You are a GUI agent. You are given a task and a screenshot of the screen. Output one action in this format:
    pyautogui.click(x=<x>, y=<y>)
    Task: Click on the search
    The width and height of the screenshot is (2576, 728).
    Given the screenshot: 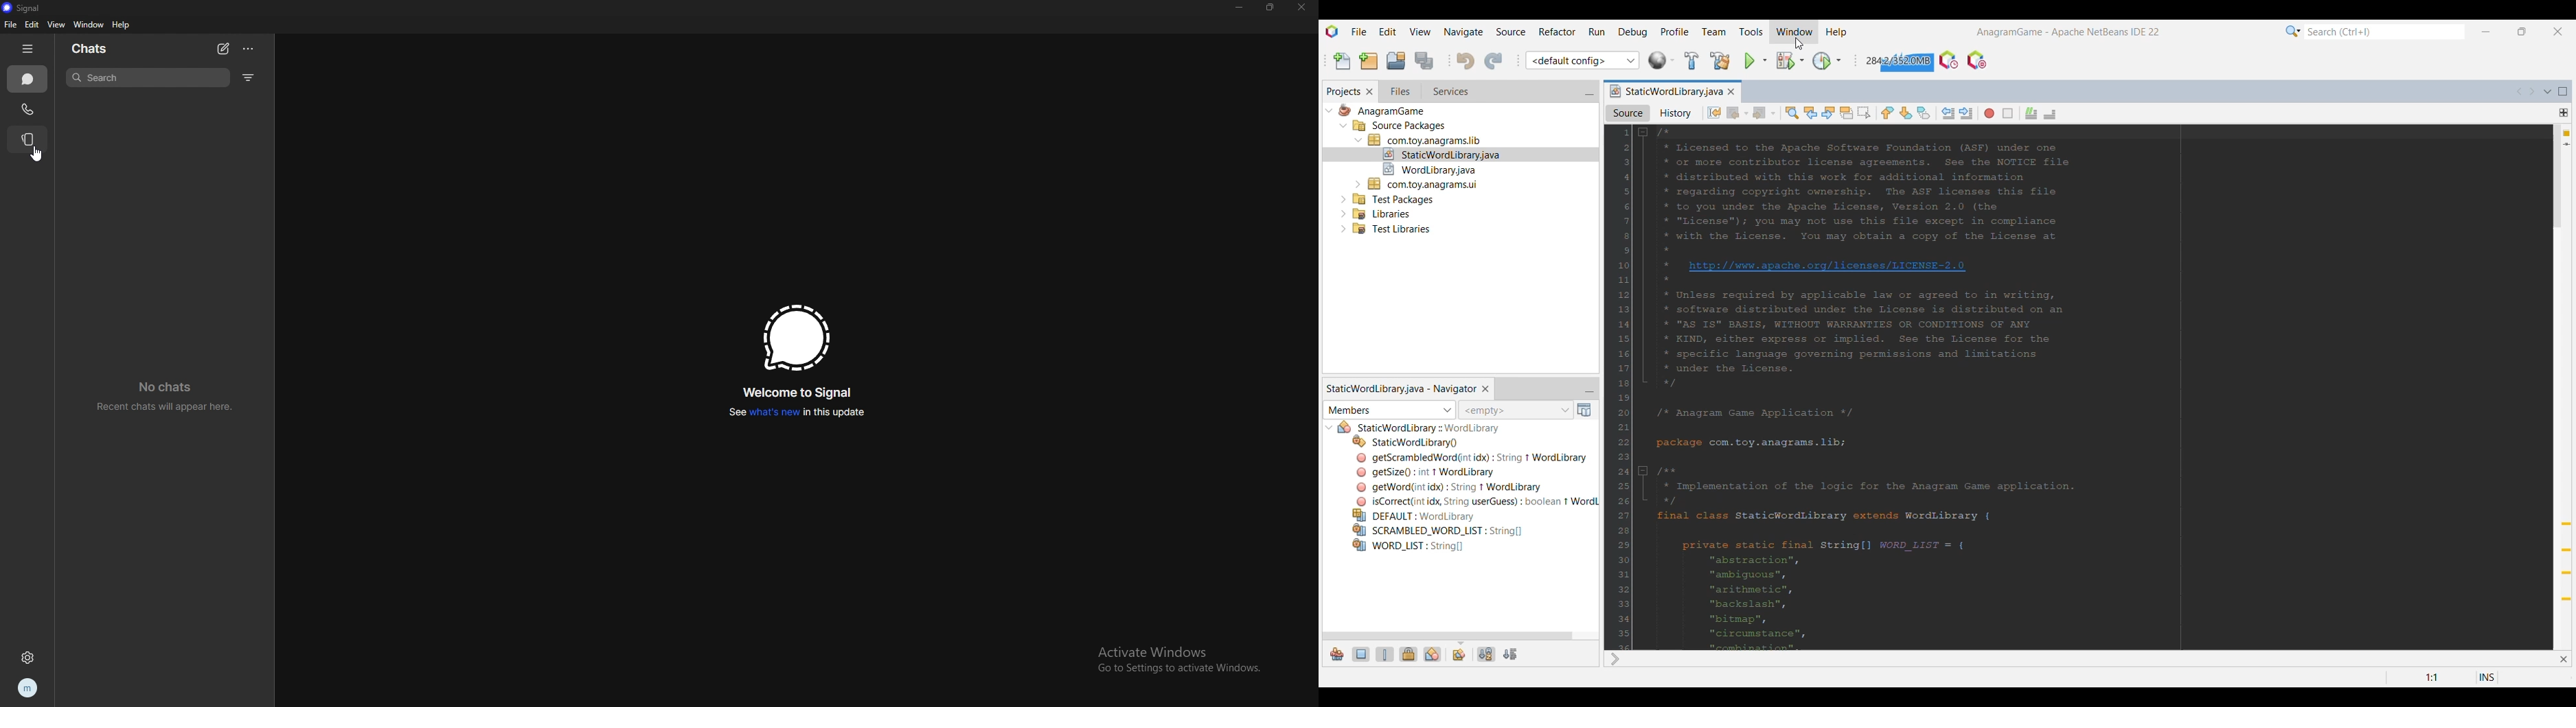 What is the action you would take?
    pyautogui.click(x=148, y=78)
    